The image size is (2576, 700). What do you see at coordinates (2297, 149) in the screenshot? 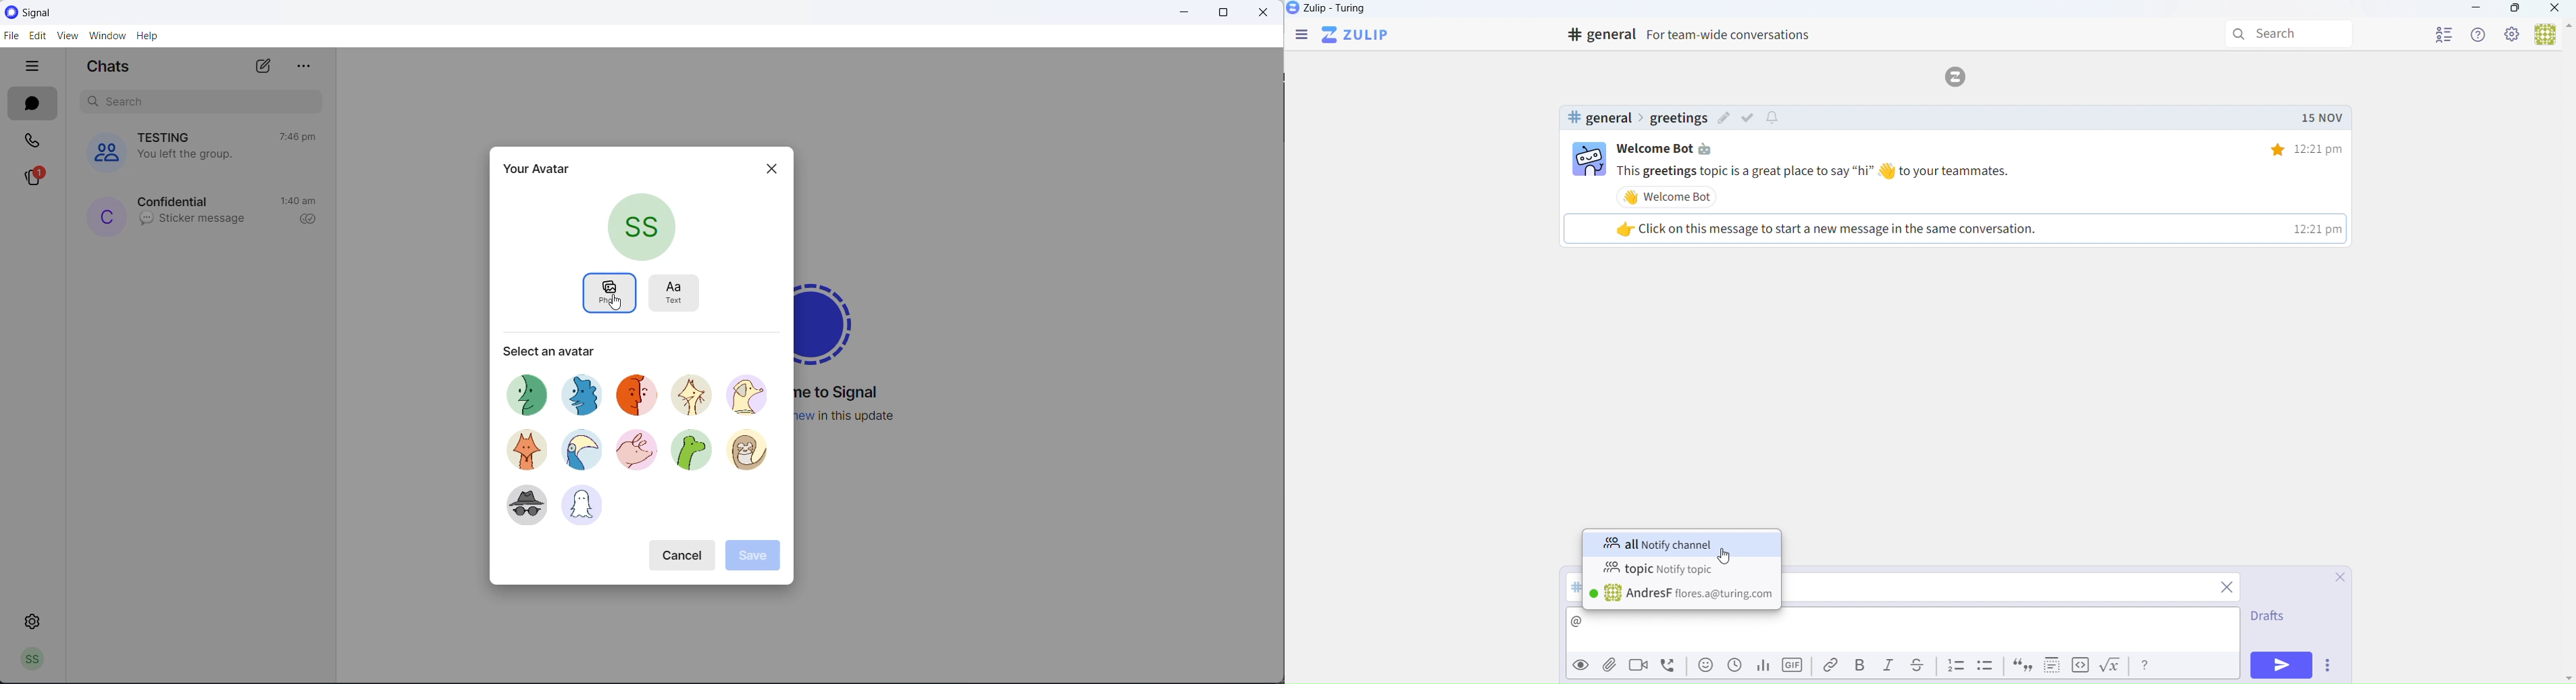
I see `time` at bounding box center [2297, 149].